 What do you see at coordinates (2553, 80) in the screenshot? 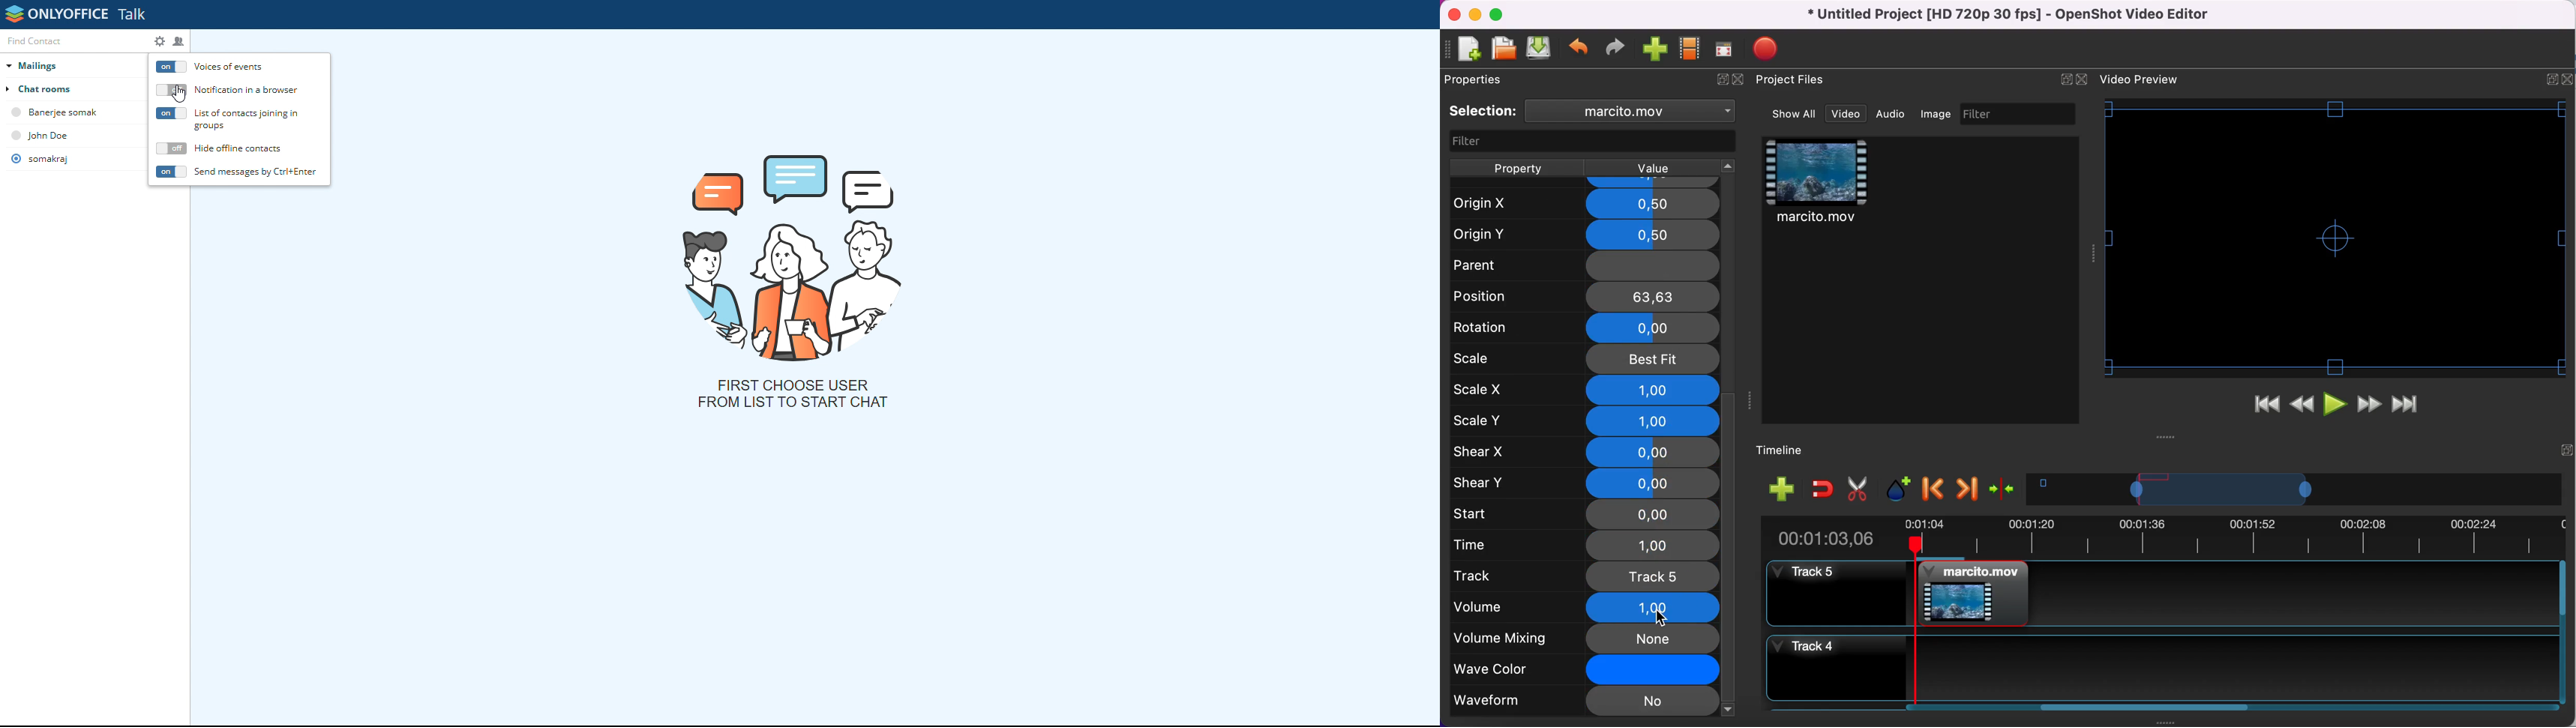
I see `Expand/Collapse` at bounding box center [2553, 80].